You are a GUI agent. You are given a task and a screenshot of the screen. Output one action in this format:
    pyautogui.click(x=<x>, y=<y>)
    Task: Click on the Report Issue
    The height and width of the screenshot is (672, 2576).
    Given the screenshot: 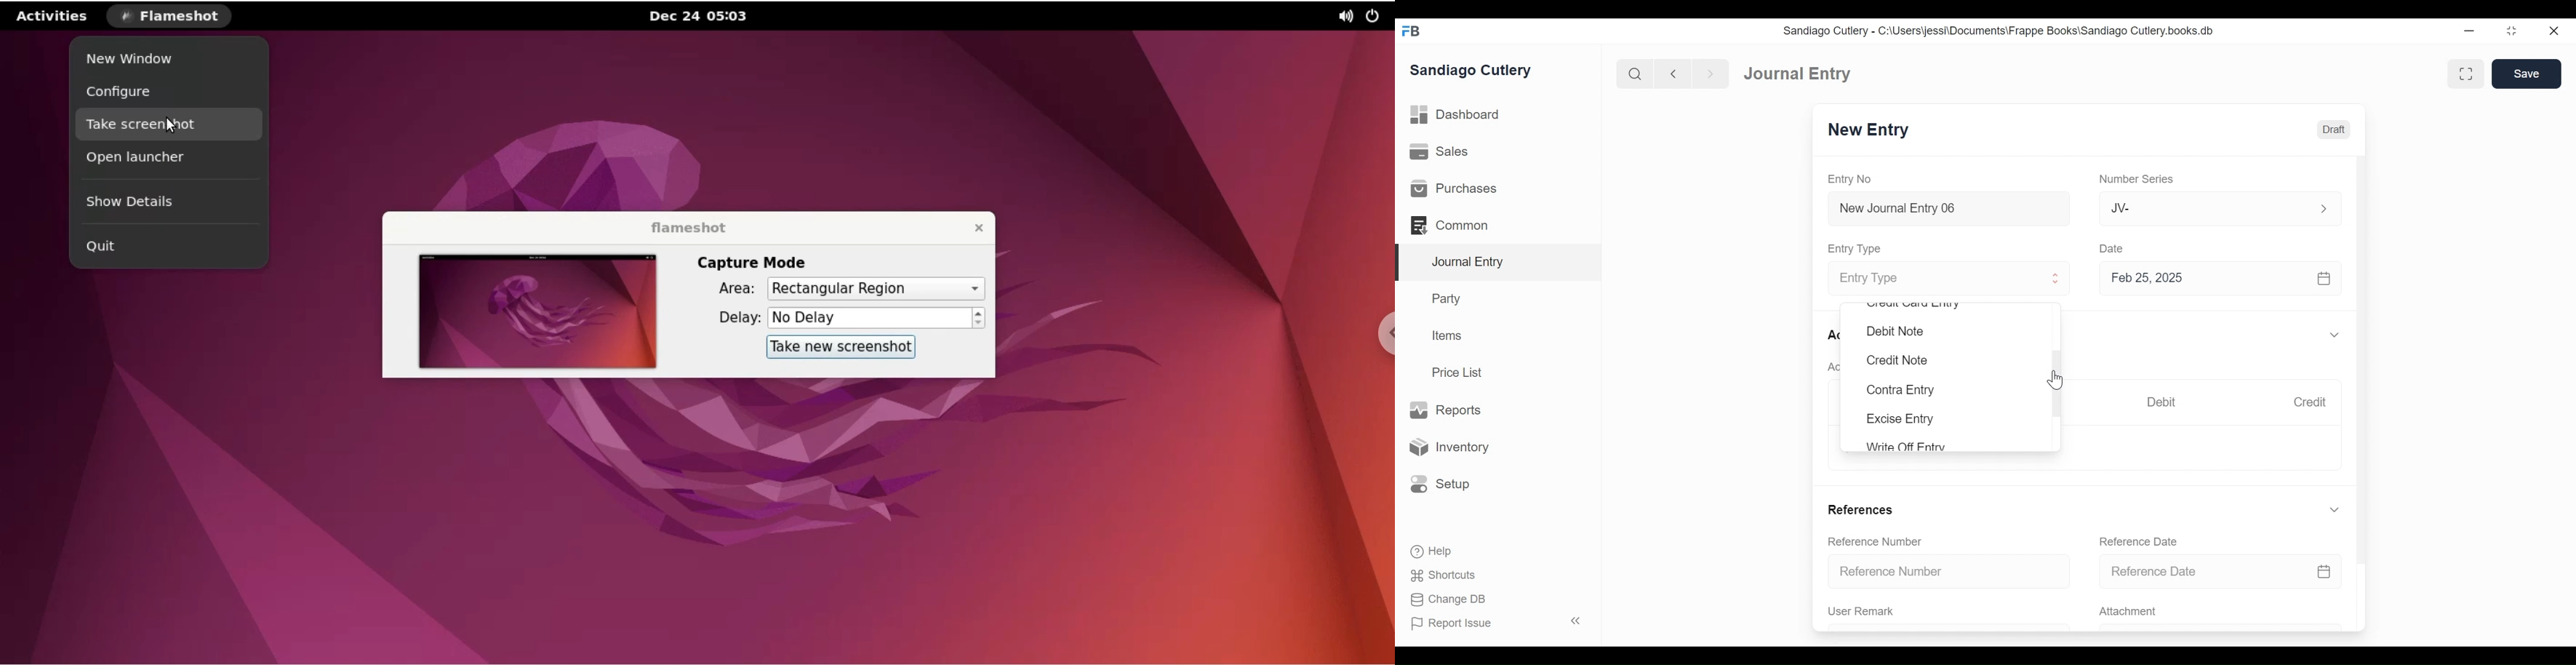 What is the action you would take?
    pyautogui.click(x=1498, y=623)
    